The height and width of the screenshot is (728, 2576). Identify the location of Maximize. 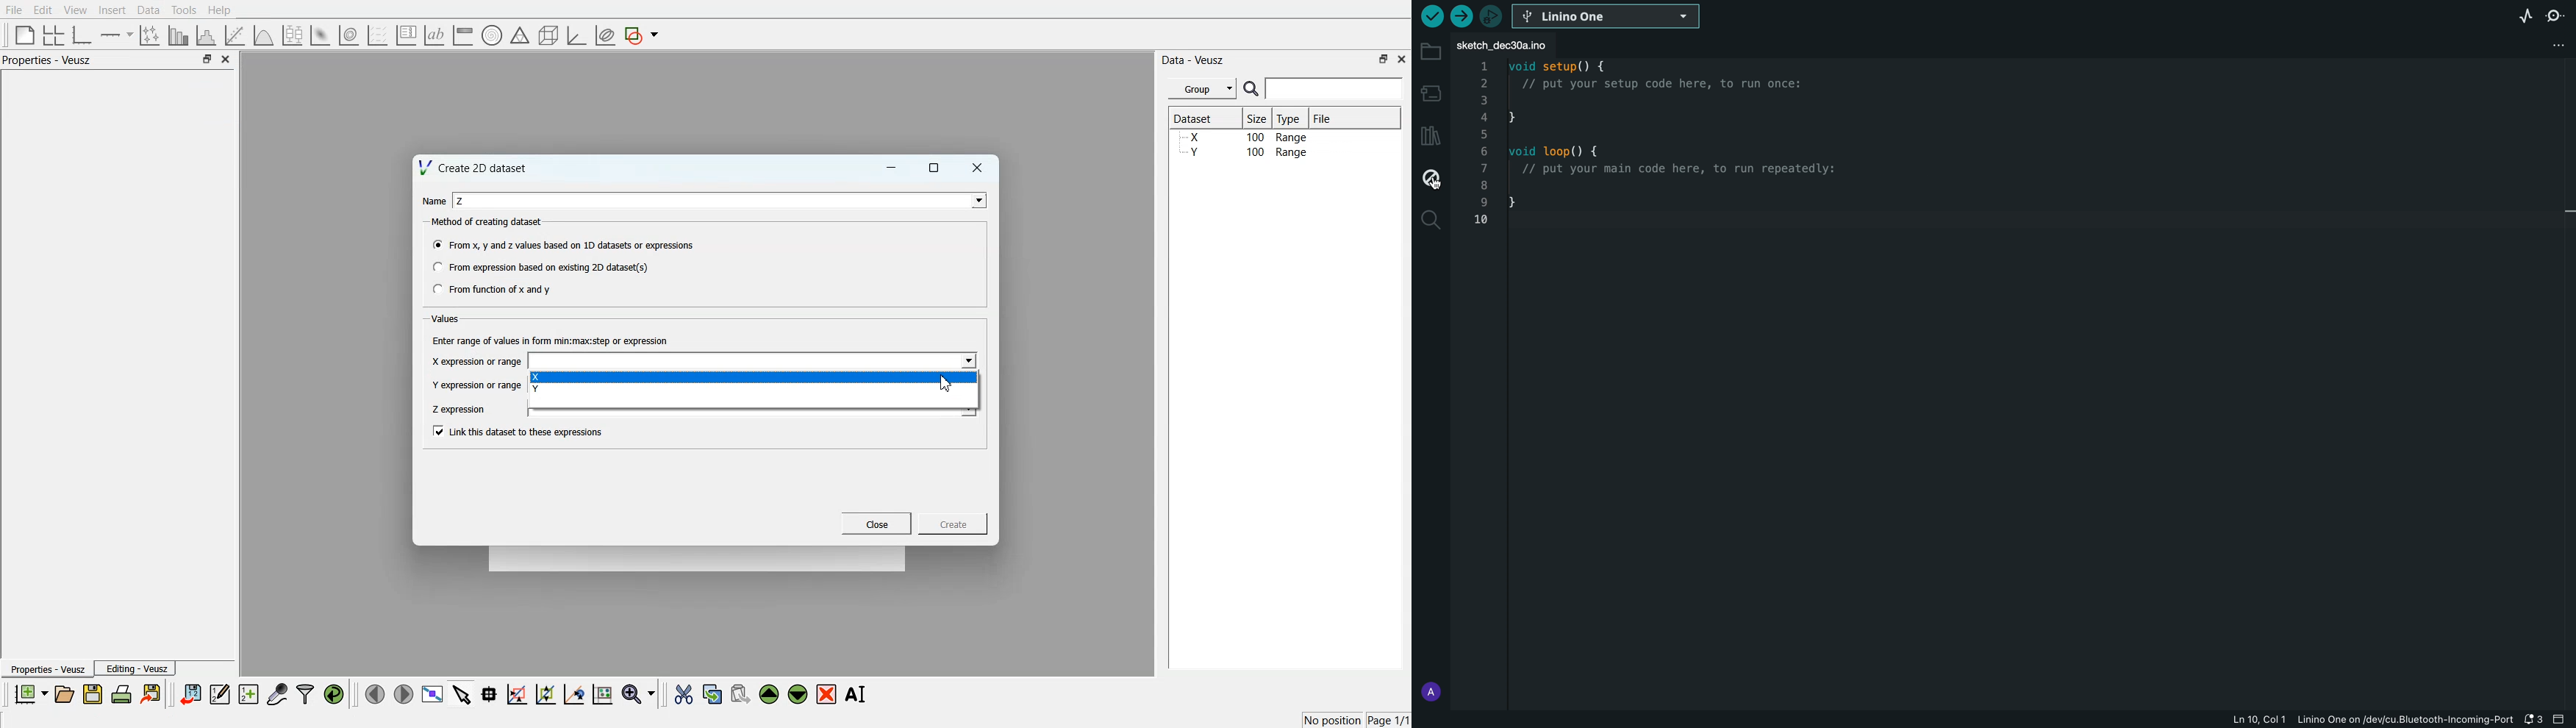
(1384, 59).